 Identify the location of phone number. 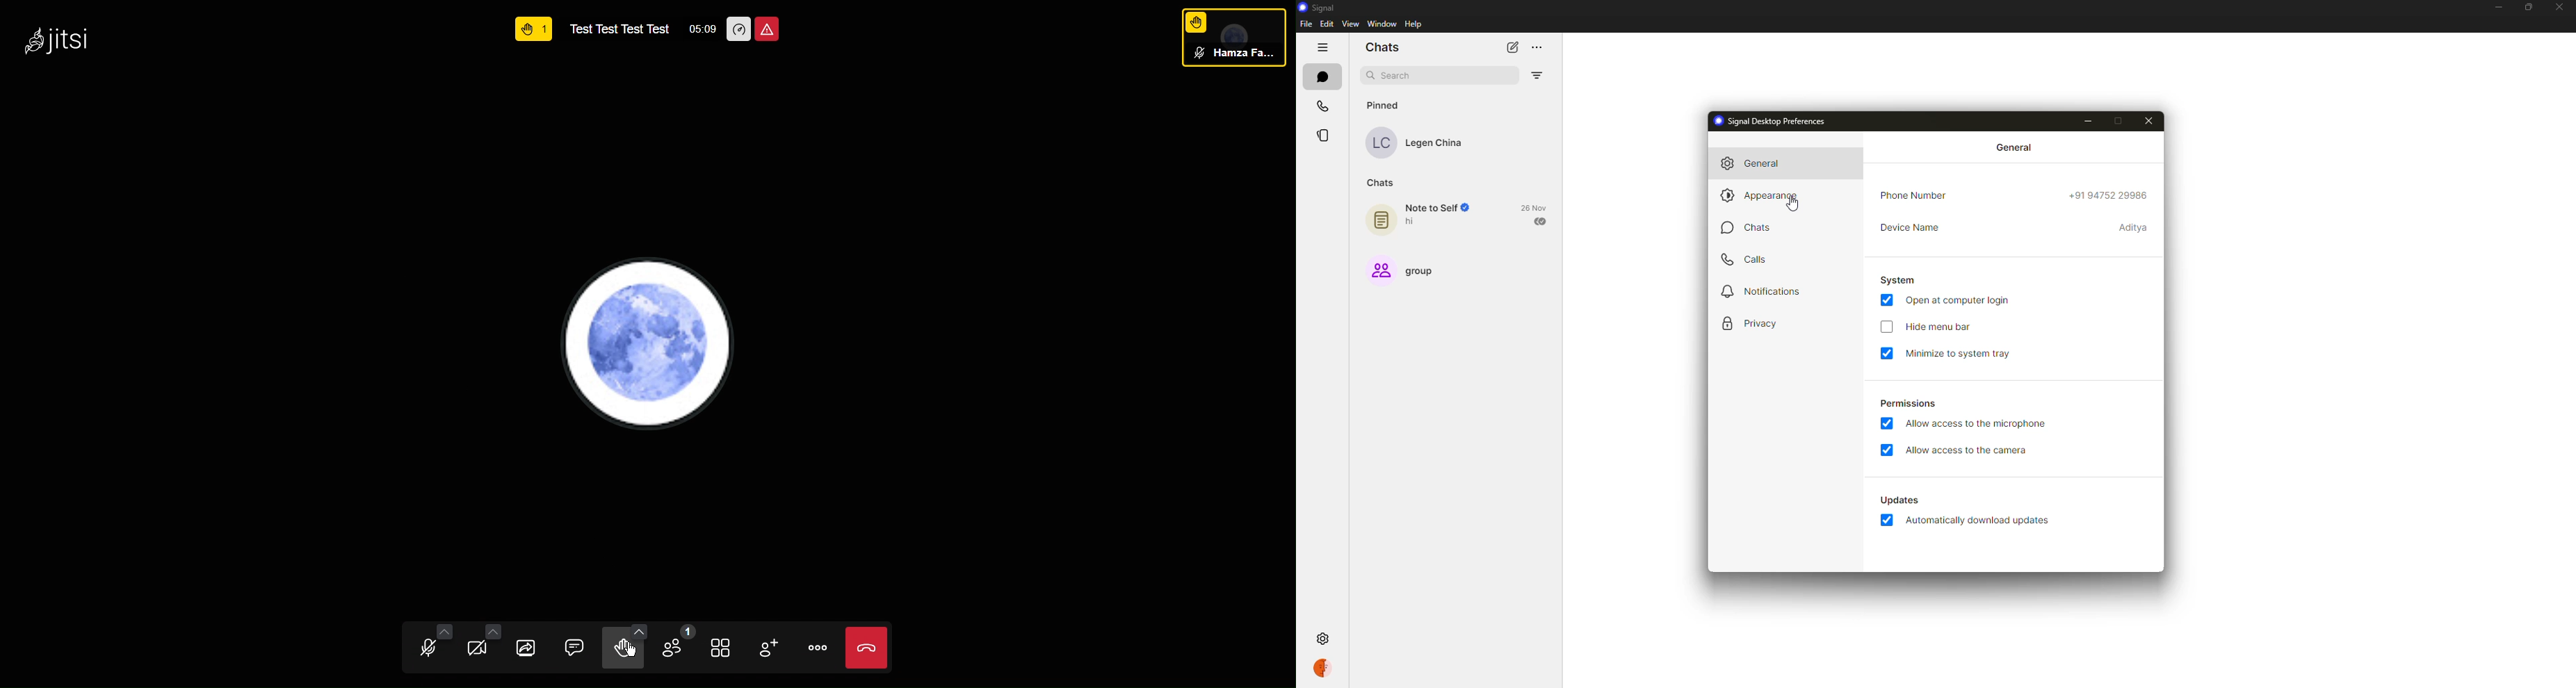
(2110, 195).